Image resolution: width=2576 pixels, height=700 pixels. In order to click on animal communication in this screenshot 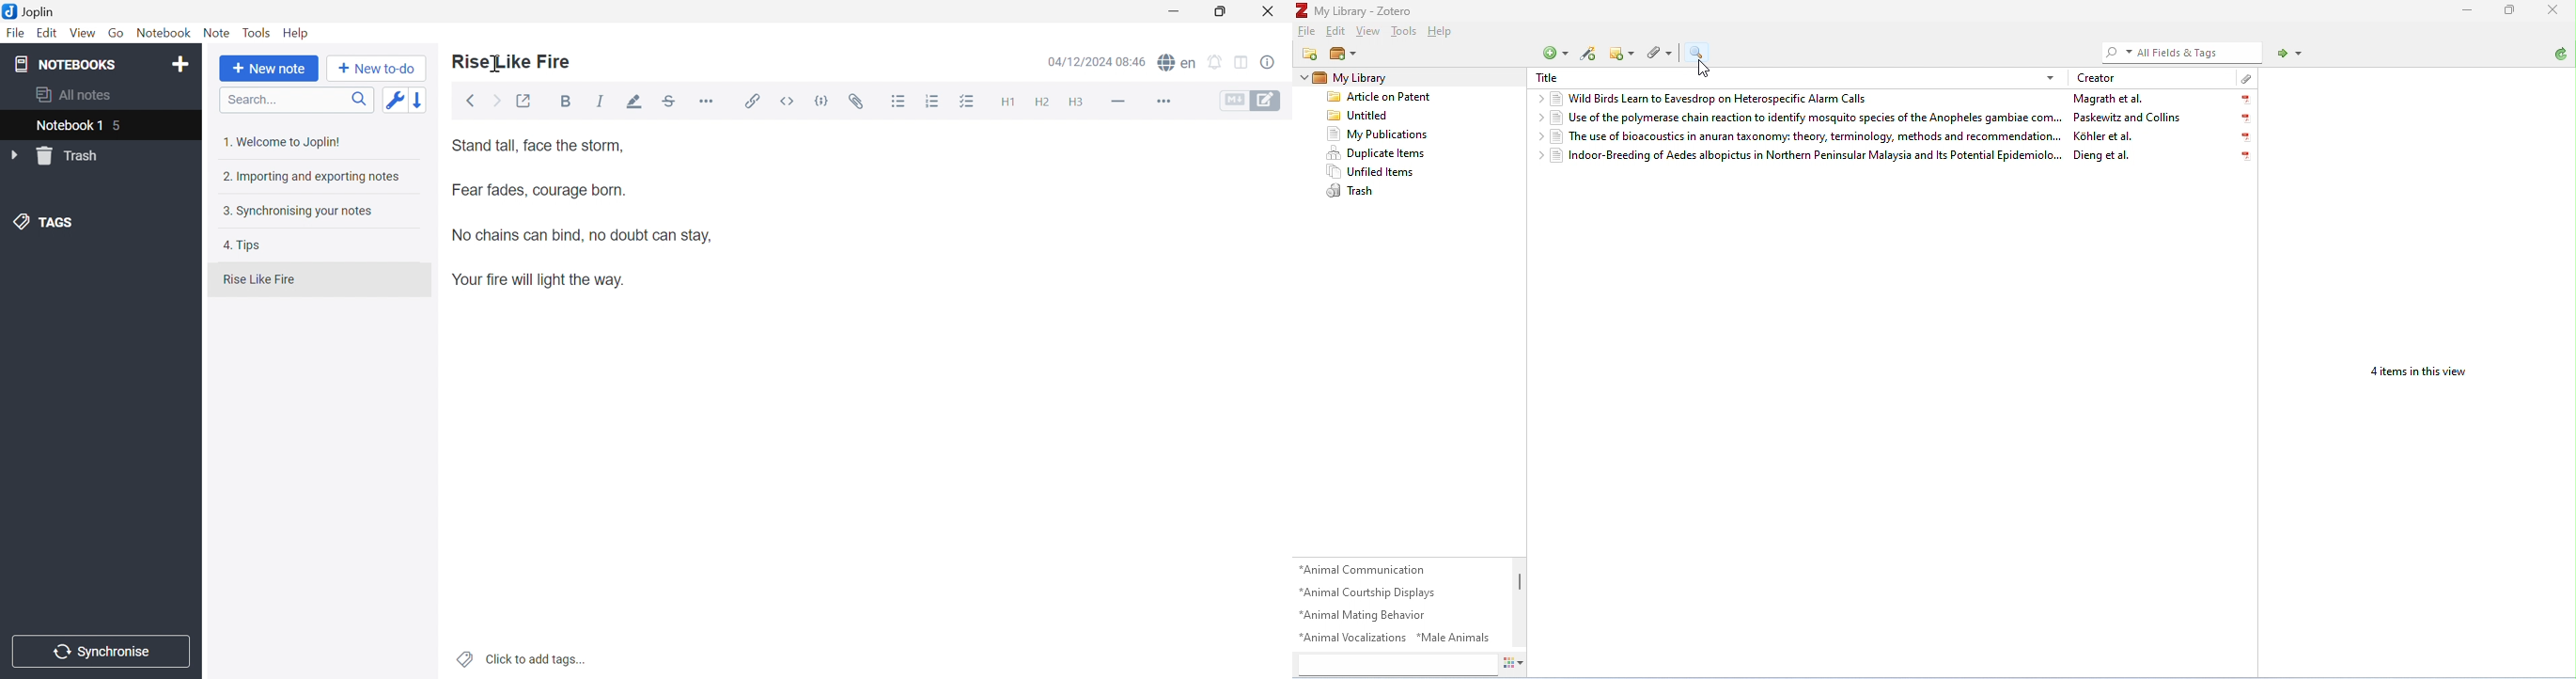, I will do `click(1365, 569)`.